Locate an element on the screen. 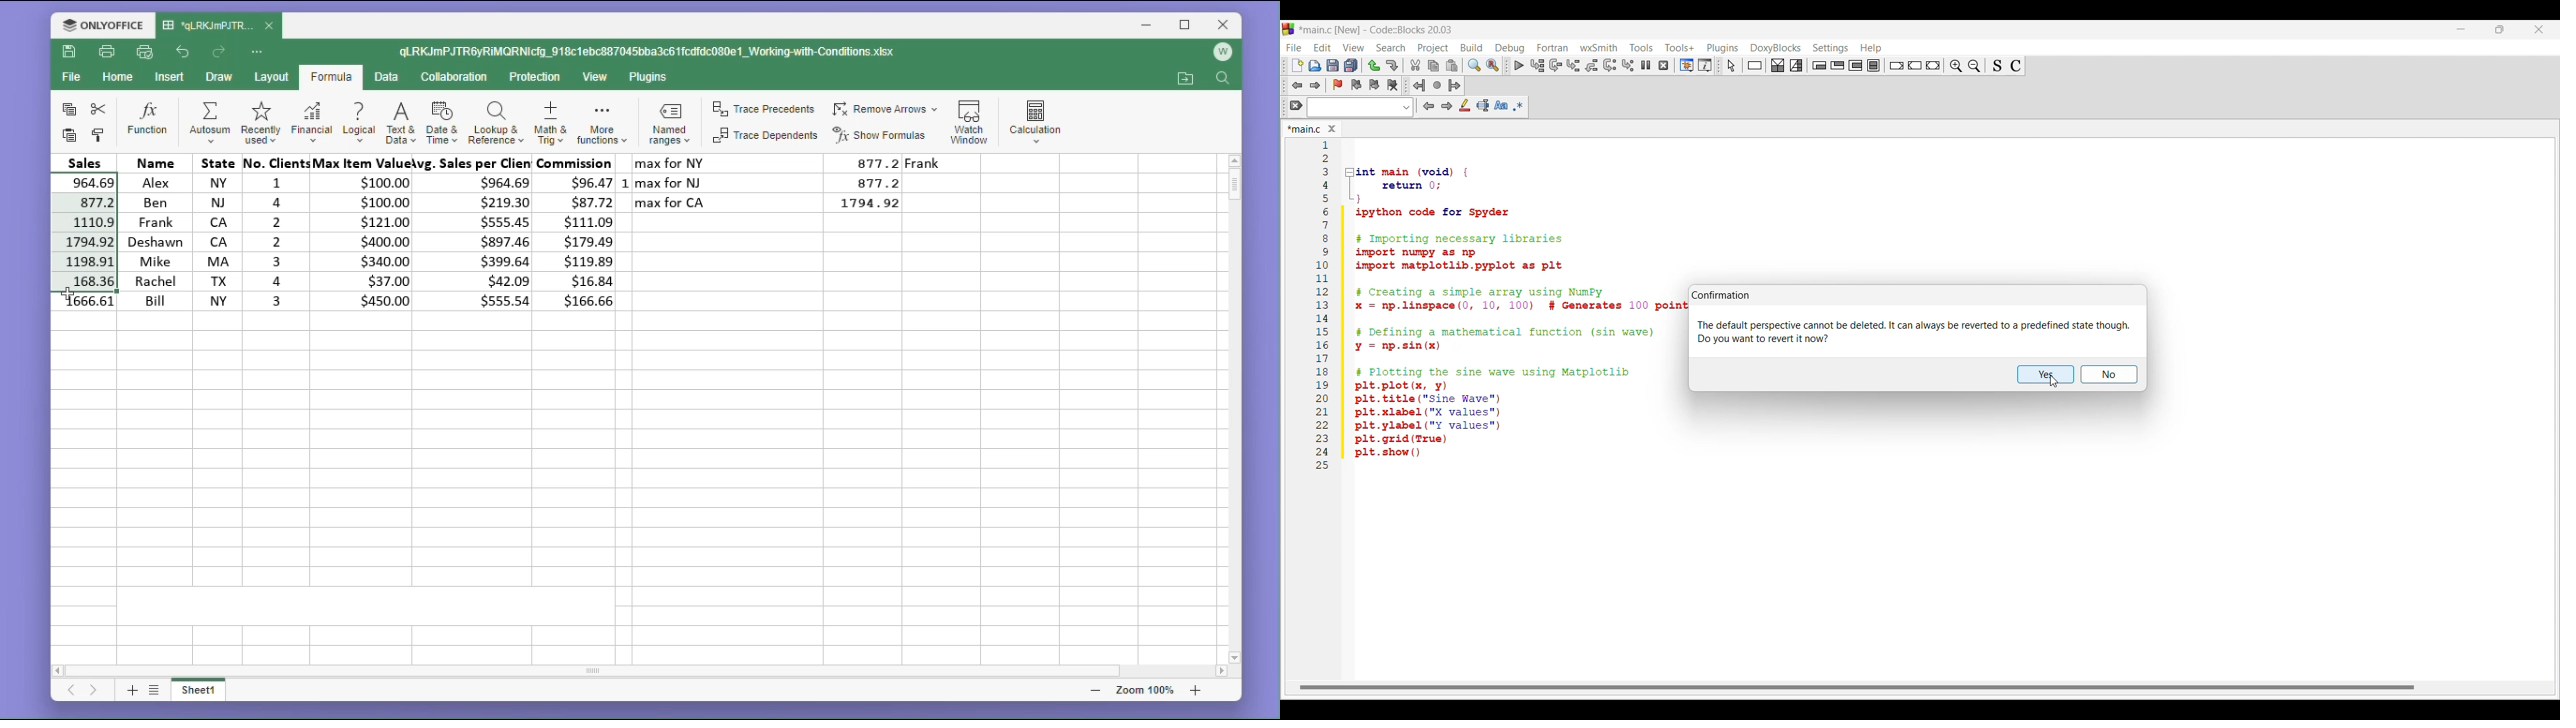  No is located at coordinates (2109, 374).